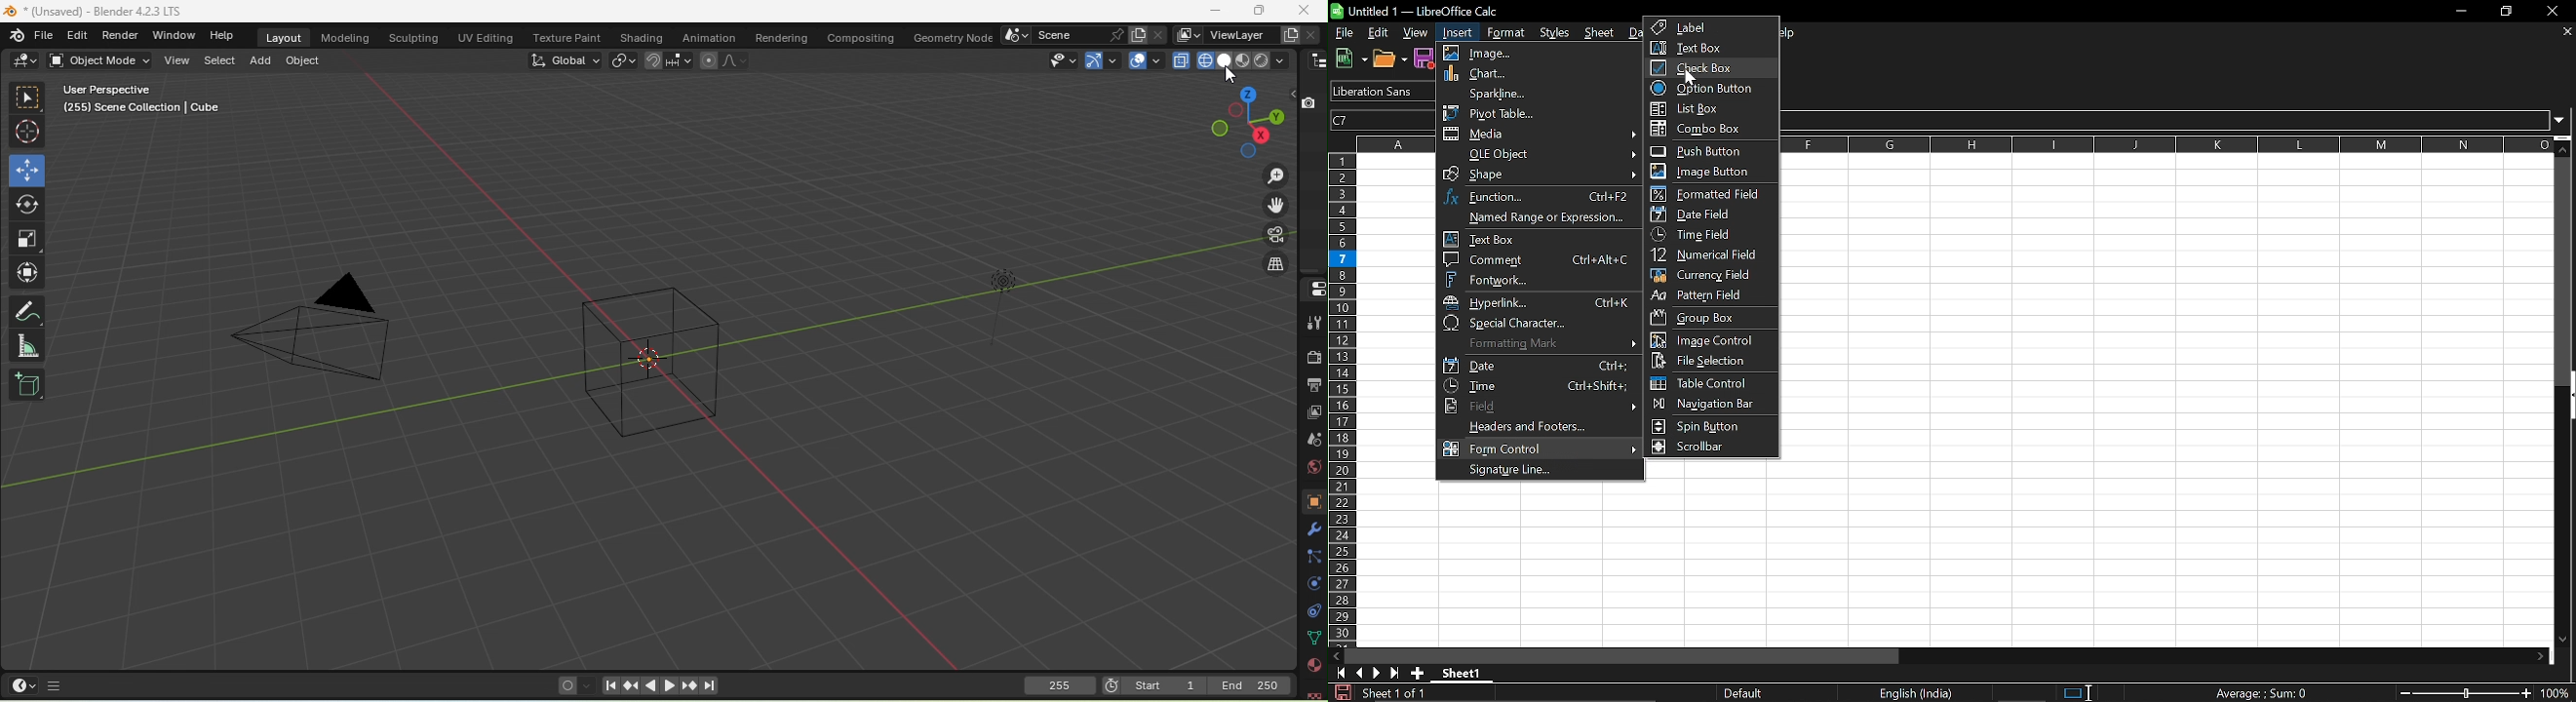  What do you see at coordinates (1017, 35) in the screenshot?
I see `Browse scene to be linked ` at bounding box center [1017, 35].